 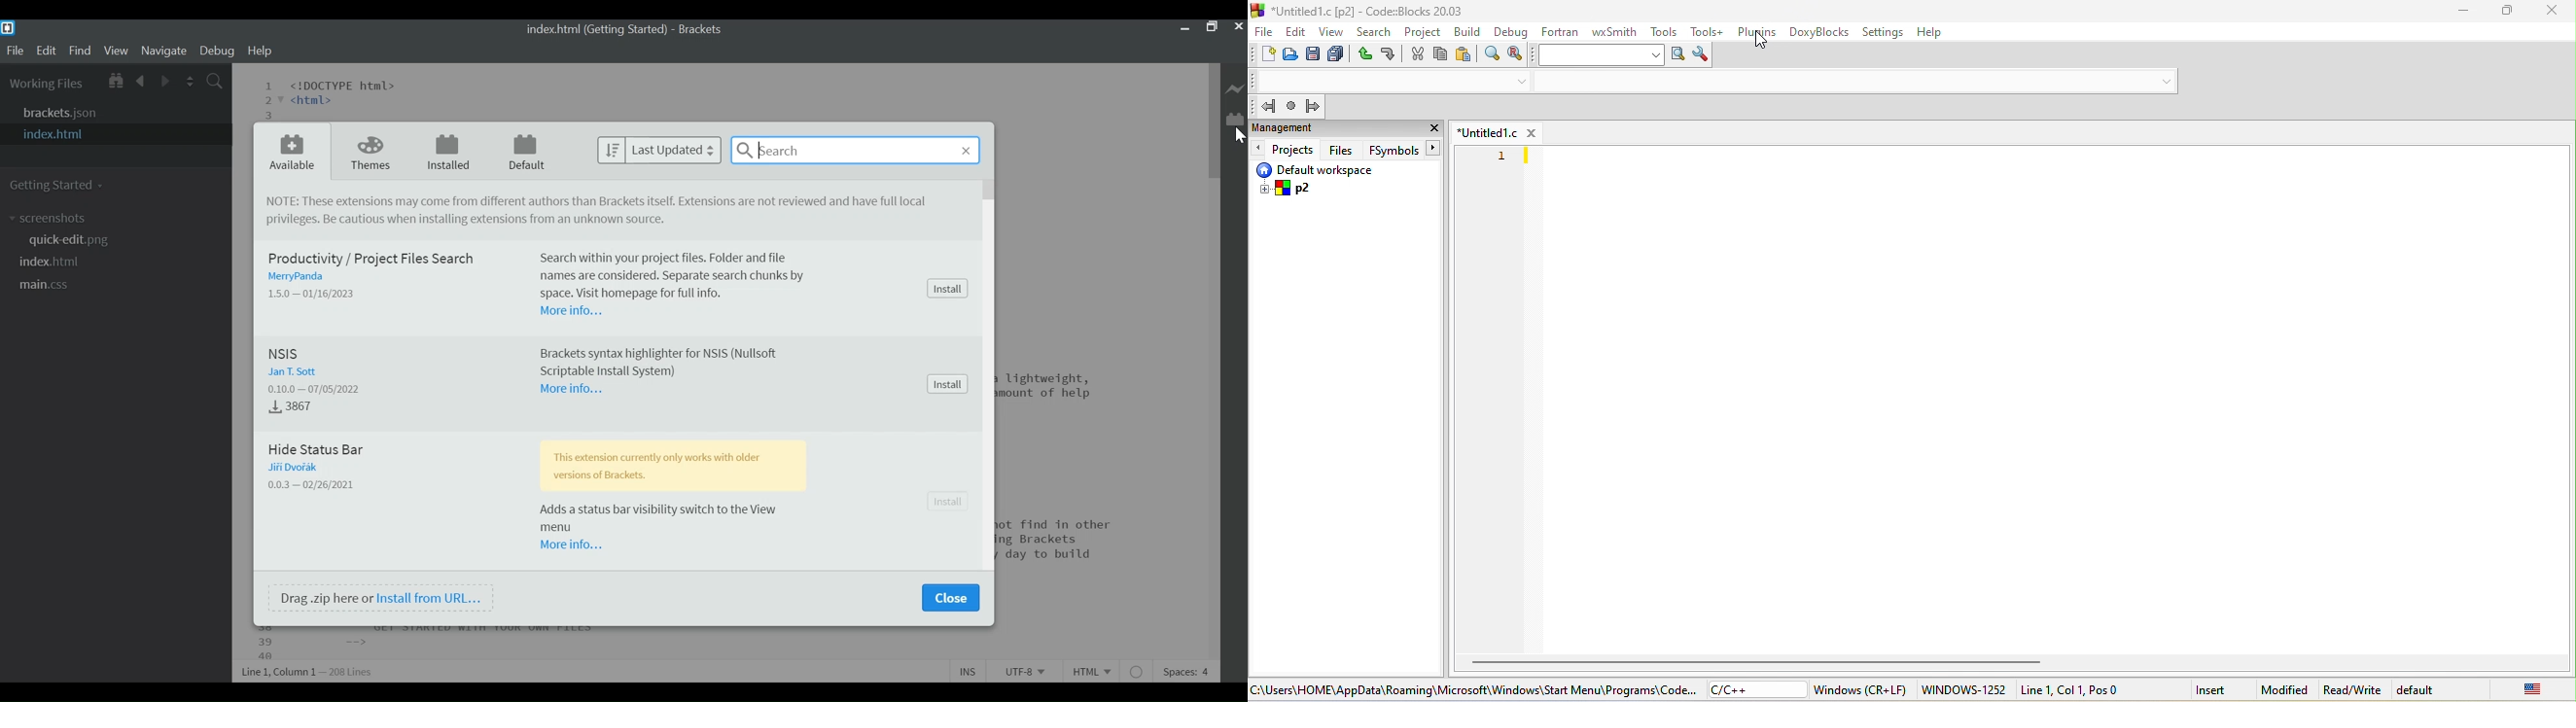 What do you see at coordinates (260, 51) in the screenshot?
I see `Help` at bounding box center [260, 51].